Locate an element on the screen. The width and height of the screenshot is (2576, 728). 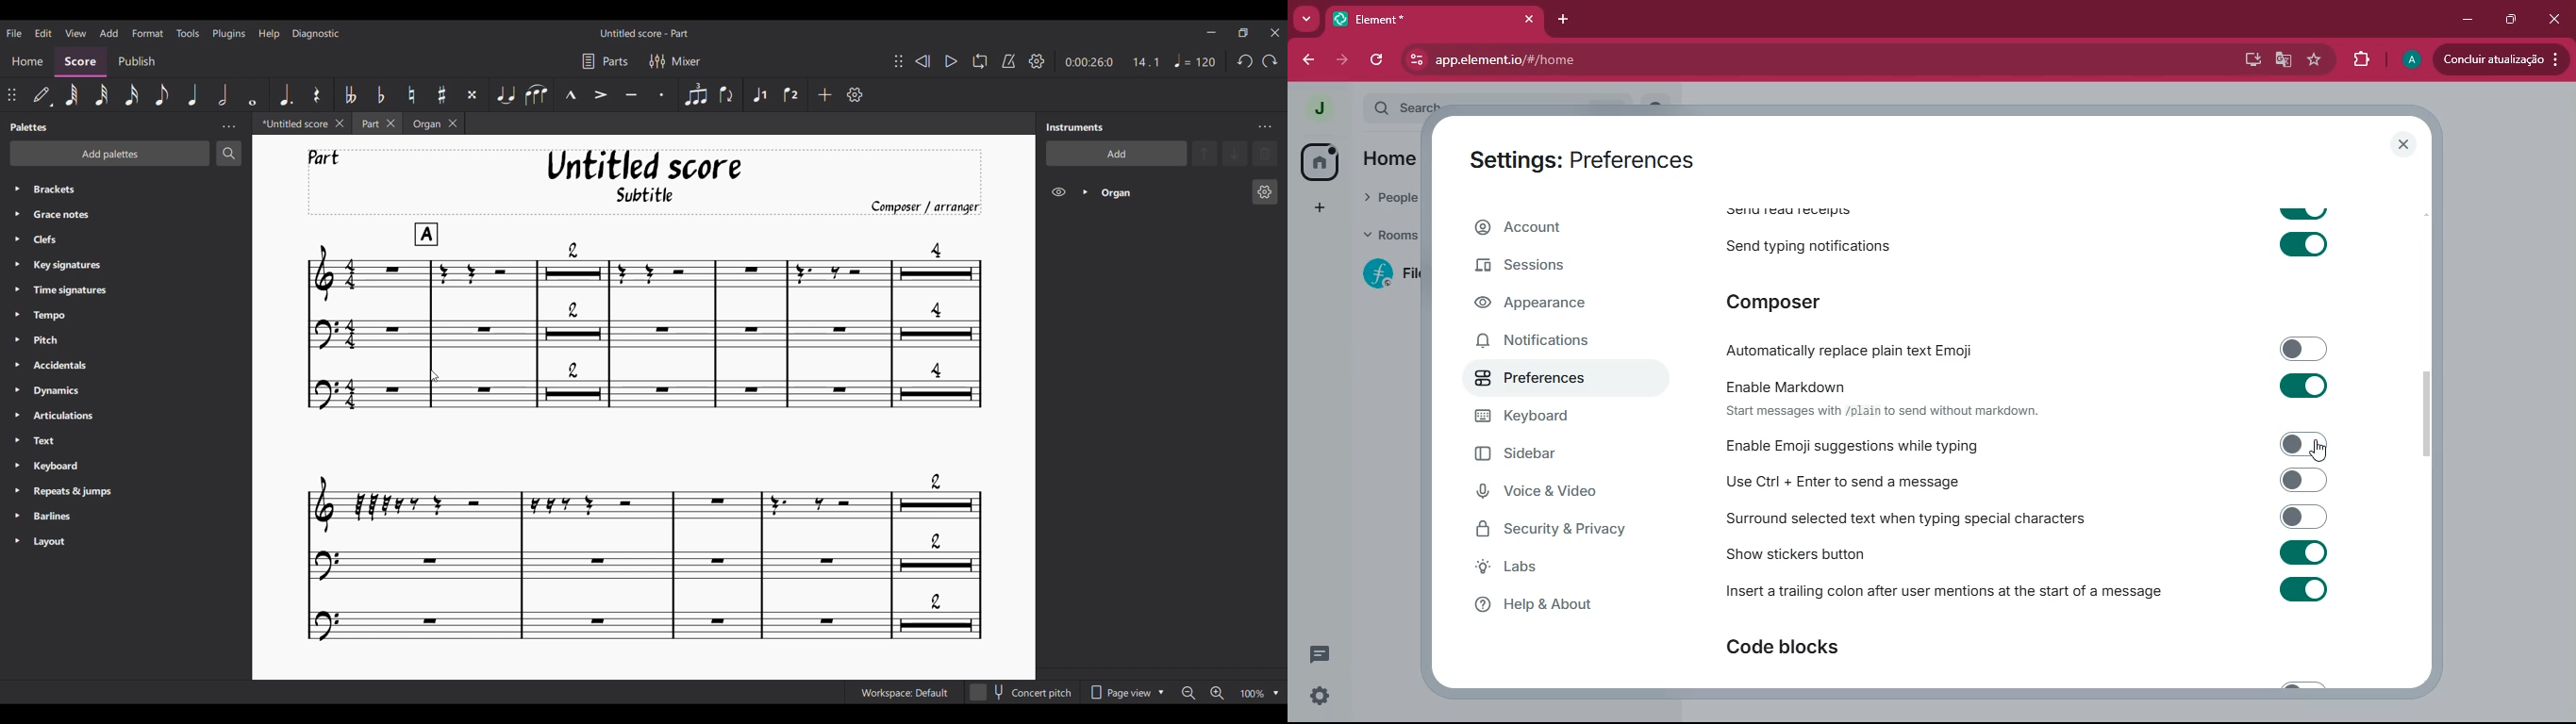
Mixer settings is located at coordinates (675, 62).